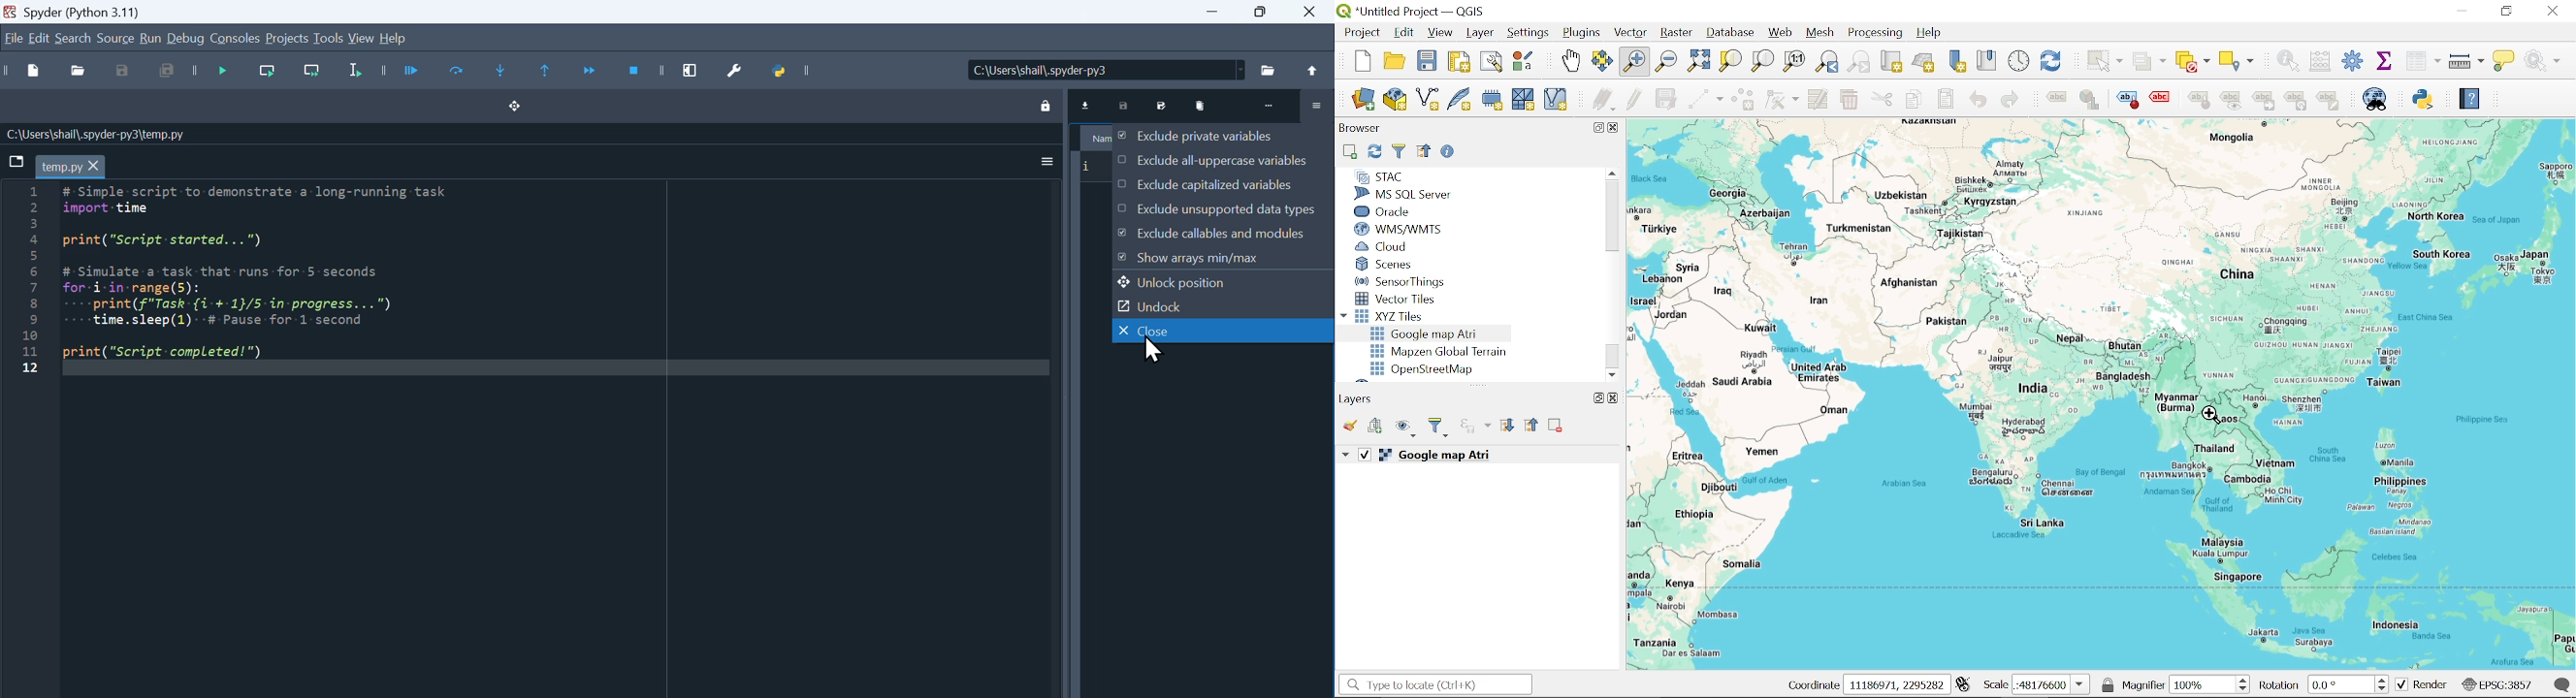  I want to click on line number, so click(28, 280).